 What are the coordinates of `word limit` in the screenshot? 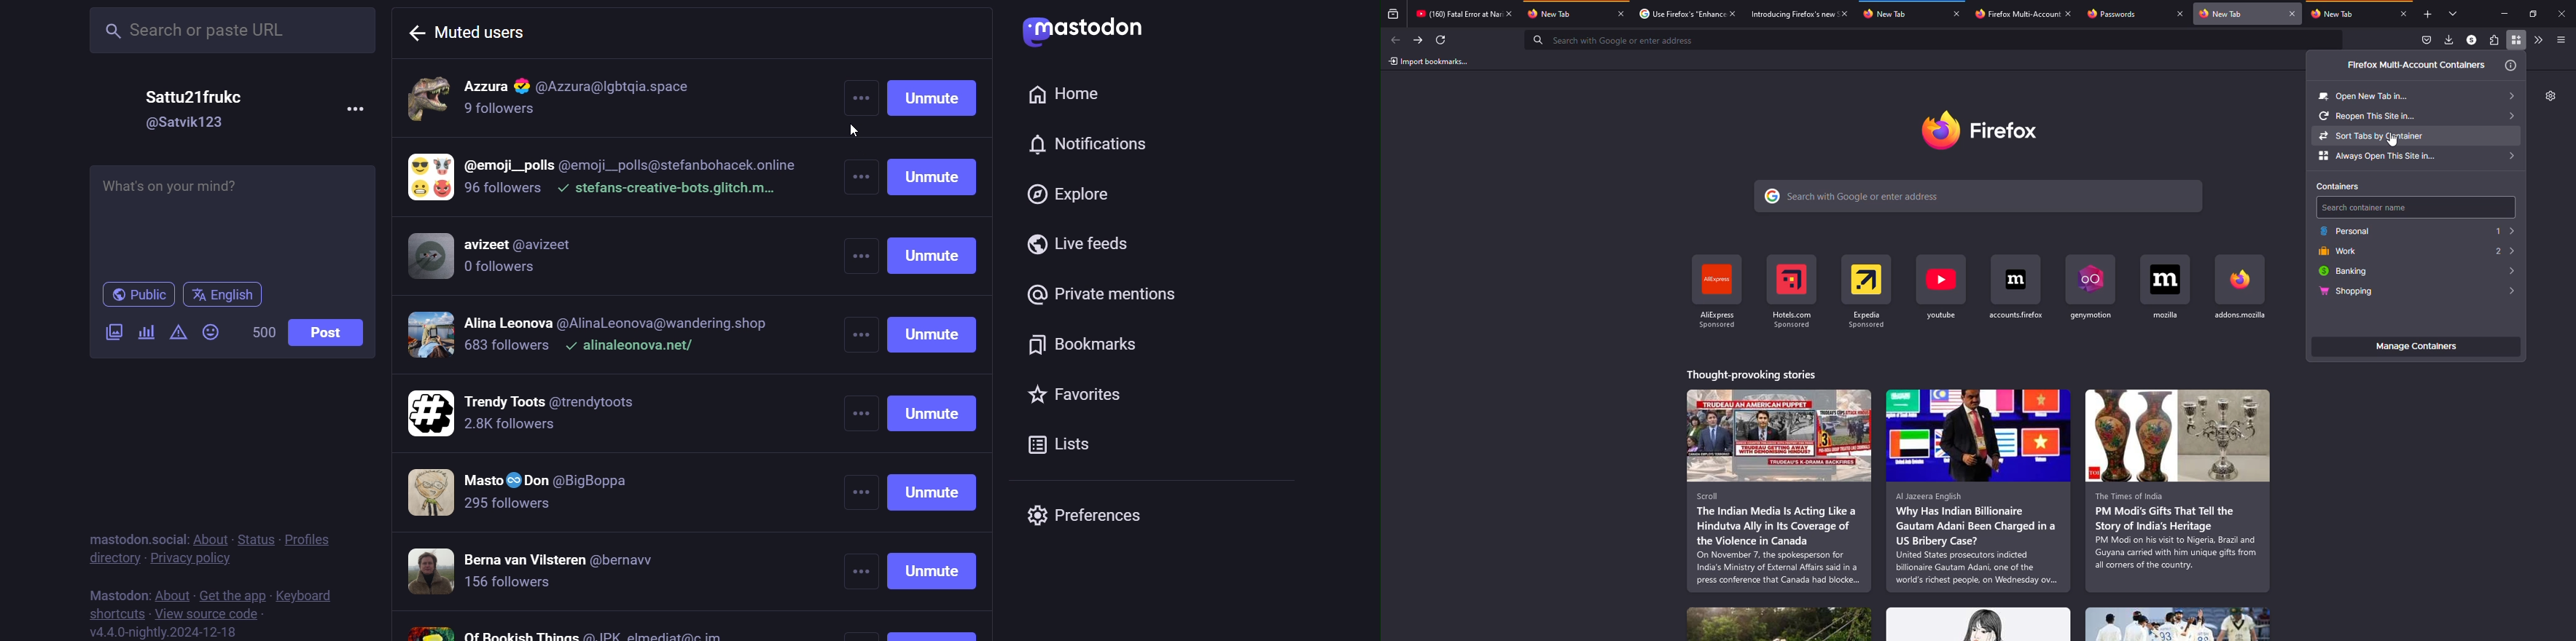 It's located at (259, 332).